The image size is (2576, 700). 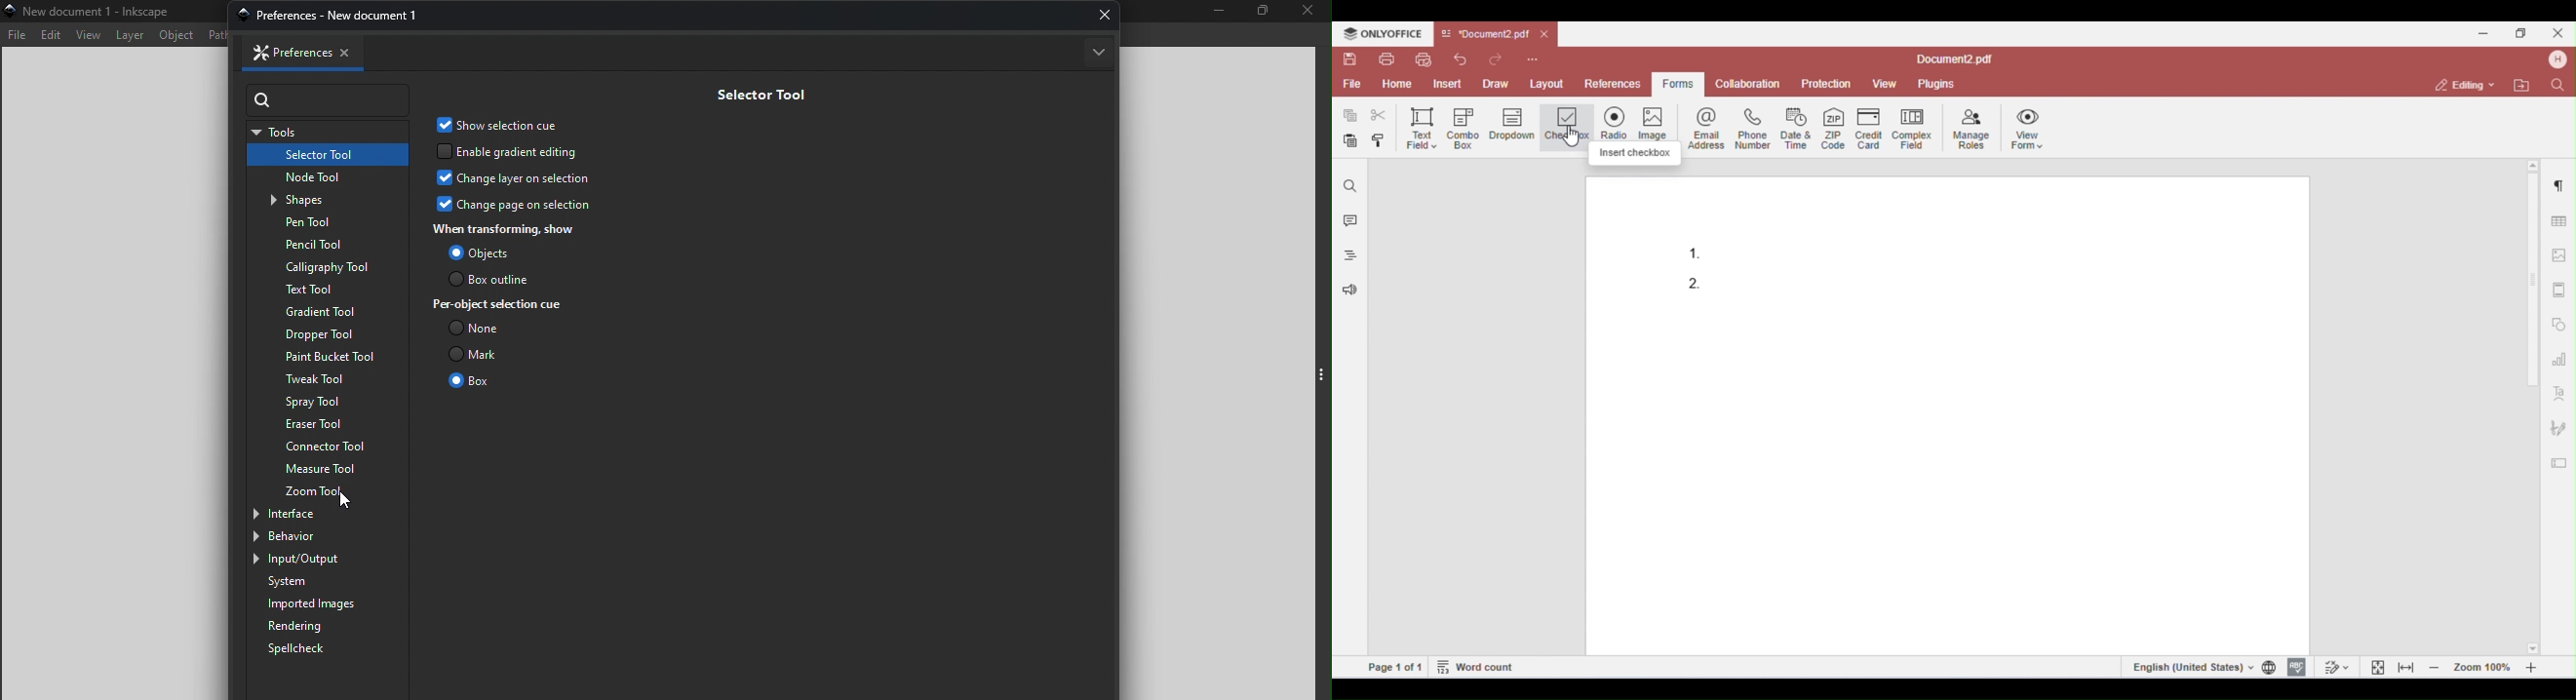 I want to click on Tweak tool, so click(x=322, y=378).